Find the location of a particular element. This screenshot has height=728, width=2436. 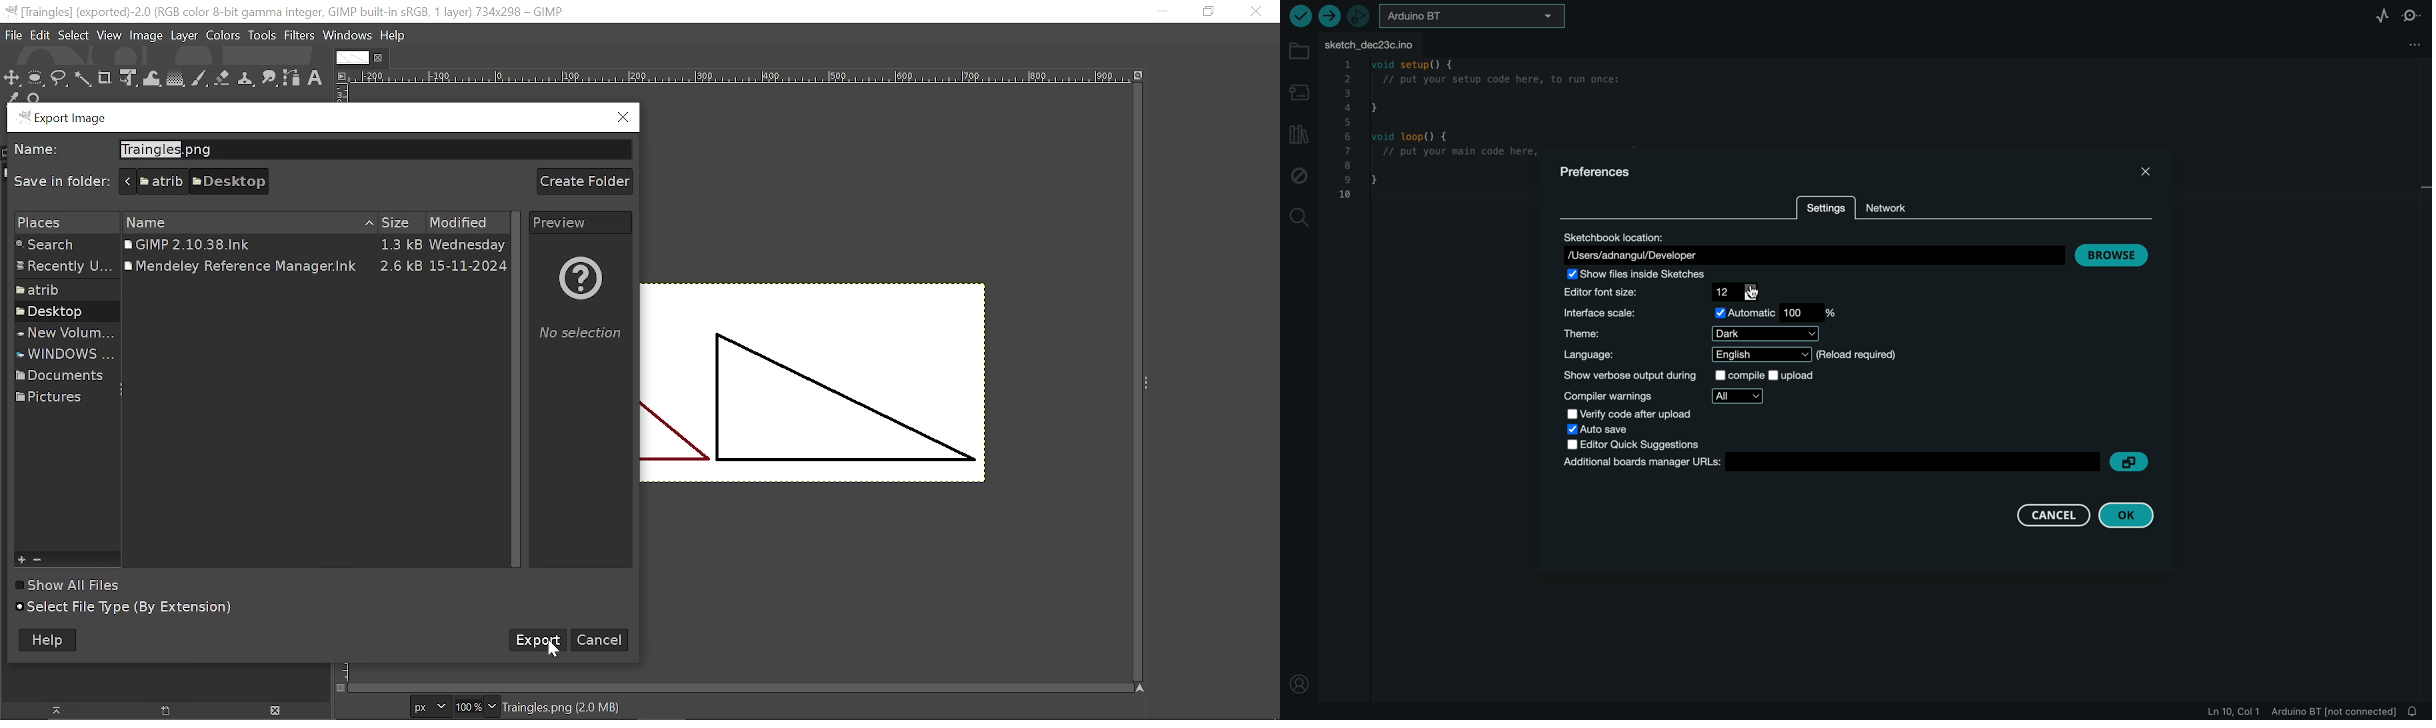

Current window is located at coordinates (287, 11).